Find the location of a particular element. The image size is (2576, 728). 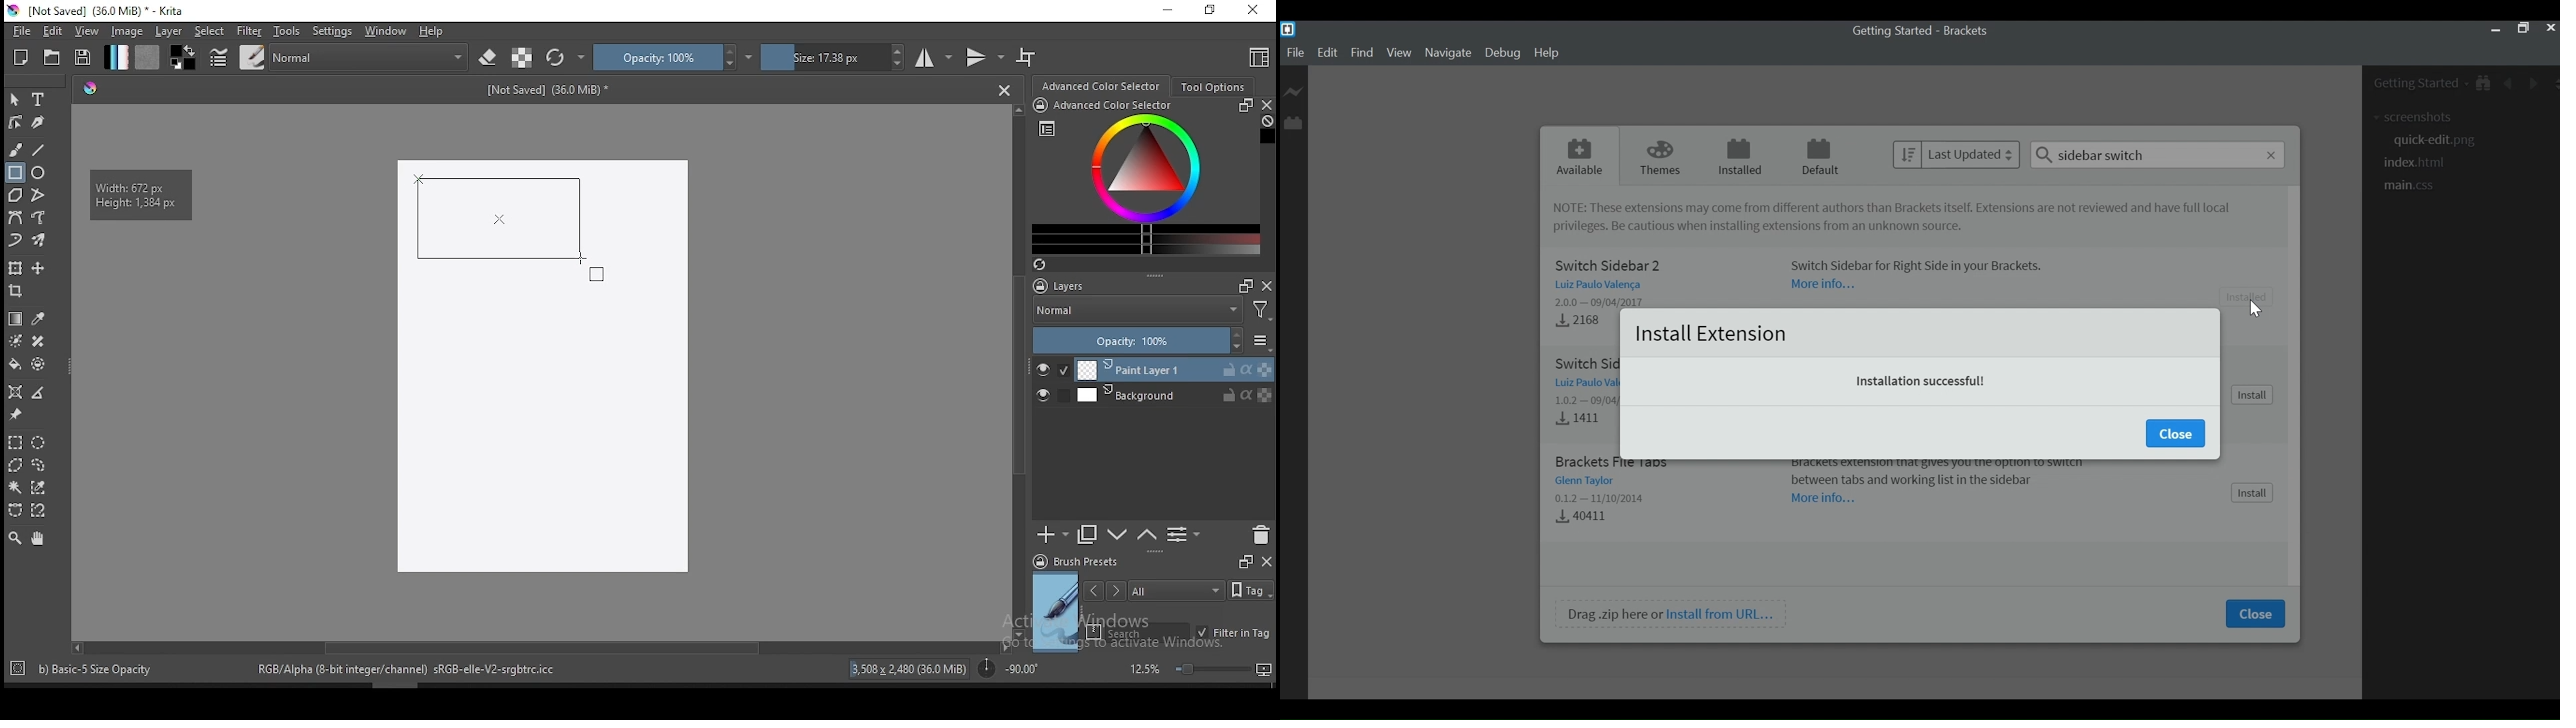

pattern is located at coordinates (147, 57).